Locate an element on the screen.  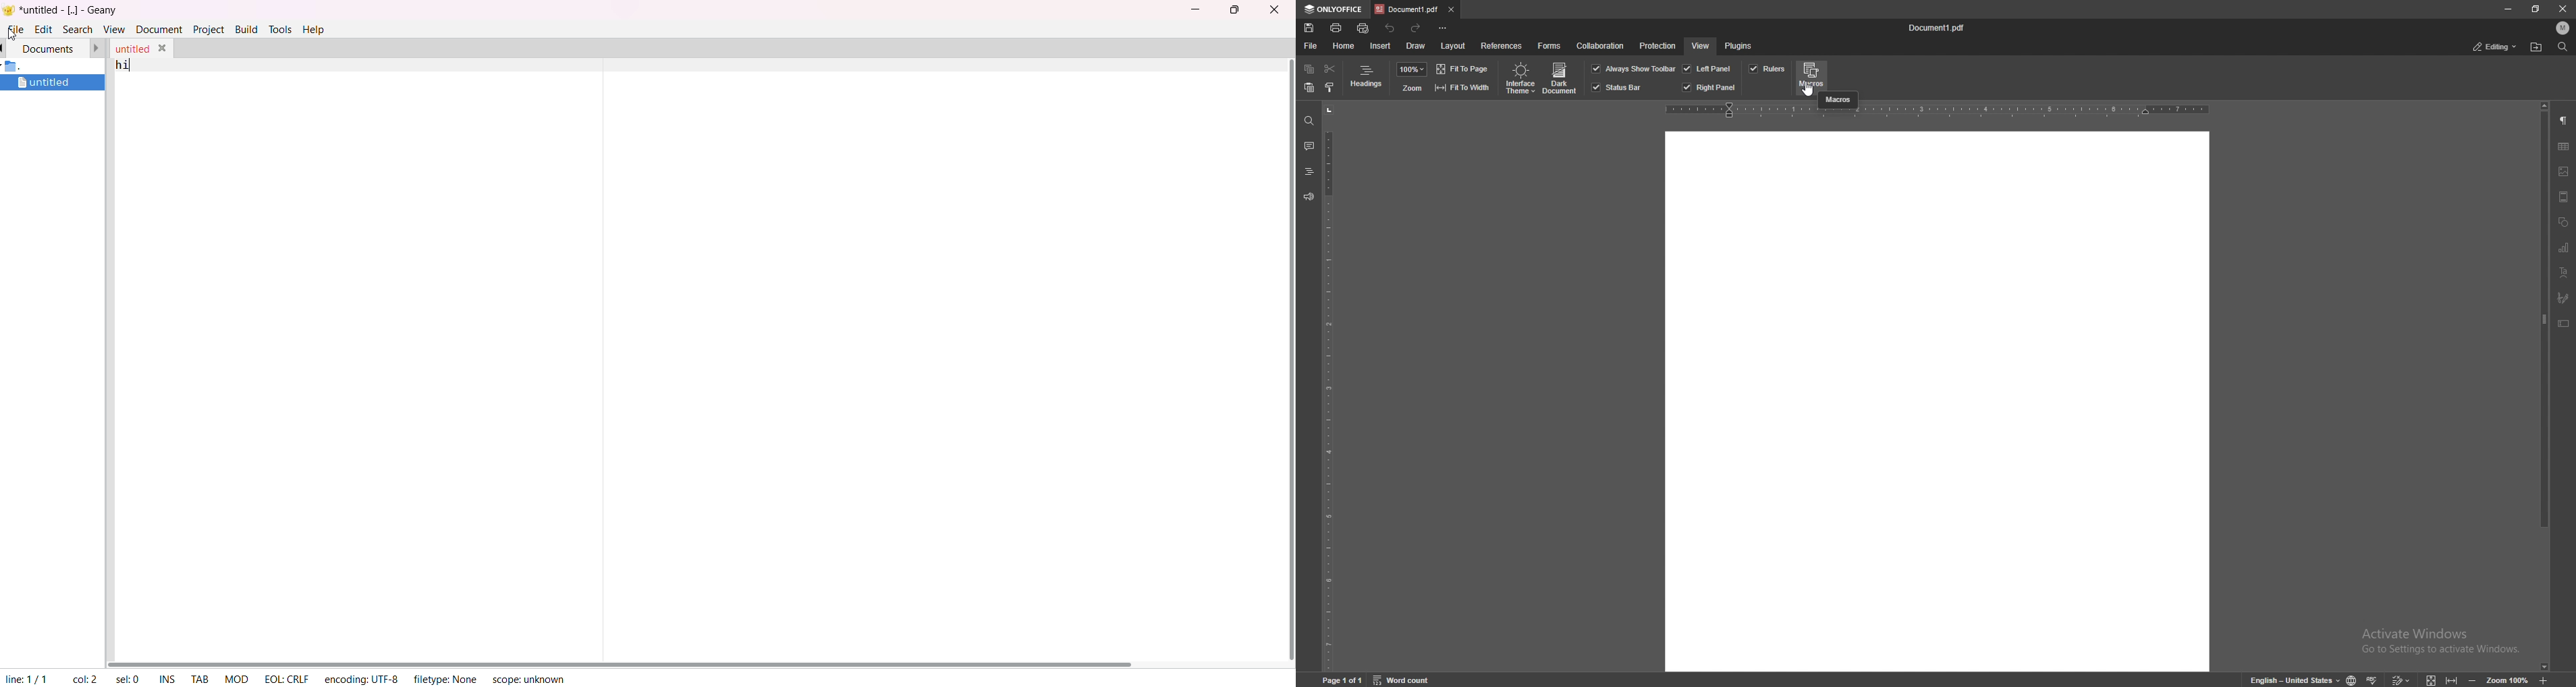
view is located at coordinates (113, 28).